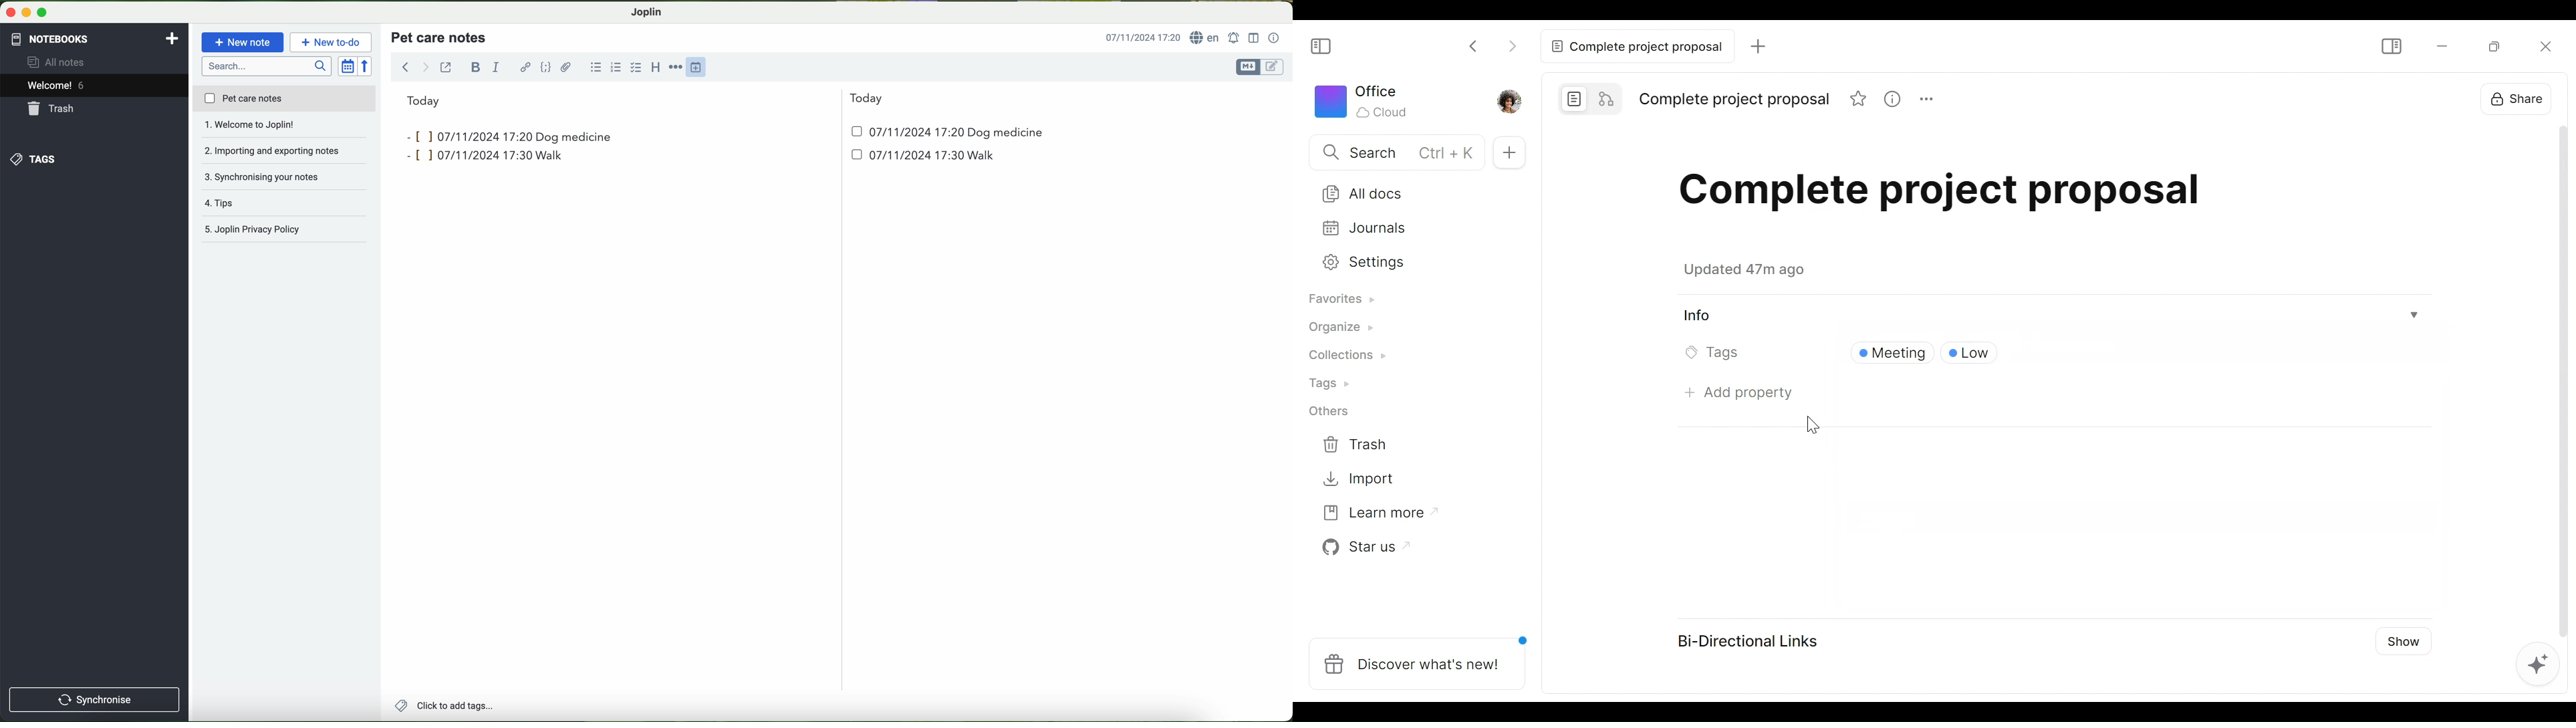 The image size is (2576, 728). Describe the element at coordinates (1206, 38) in the screenshot. I see `language` at that location.